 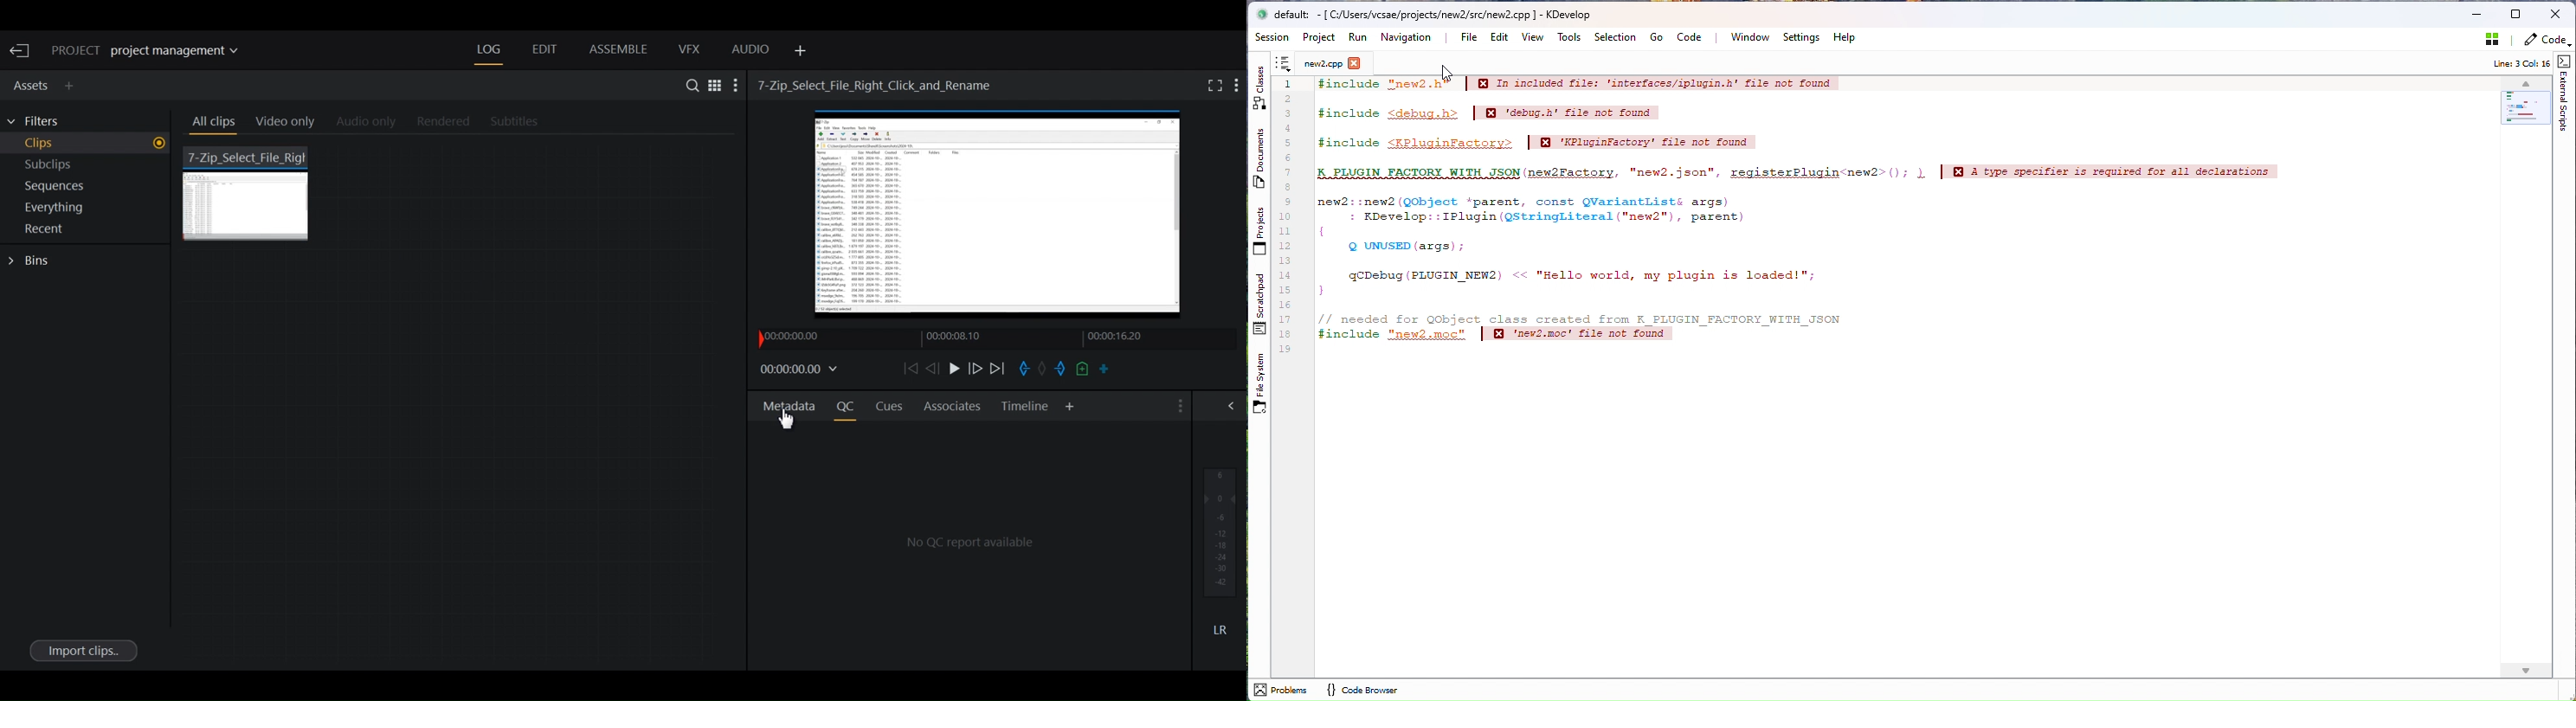 I want to click on Rendered, so click(x=440, y=122).